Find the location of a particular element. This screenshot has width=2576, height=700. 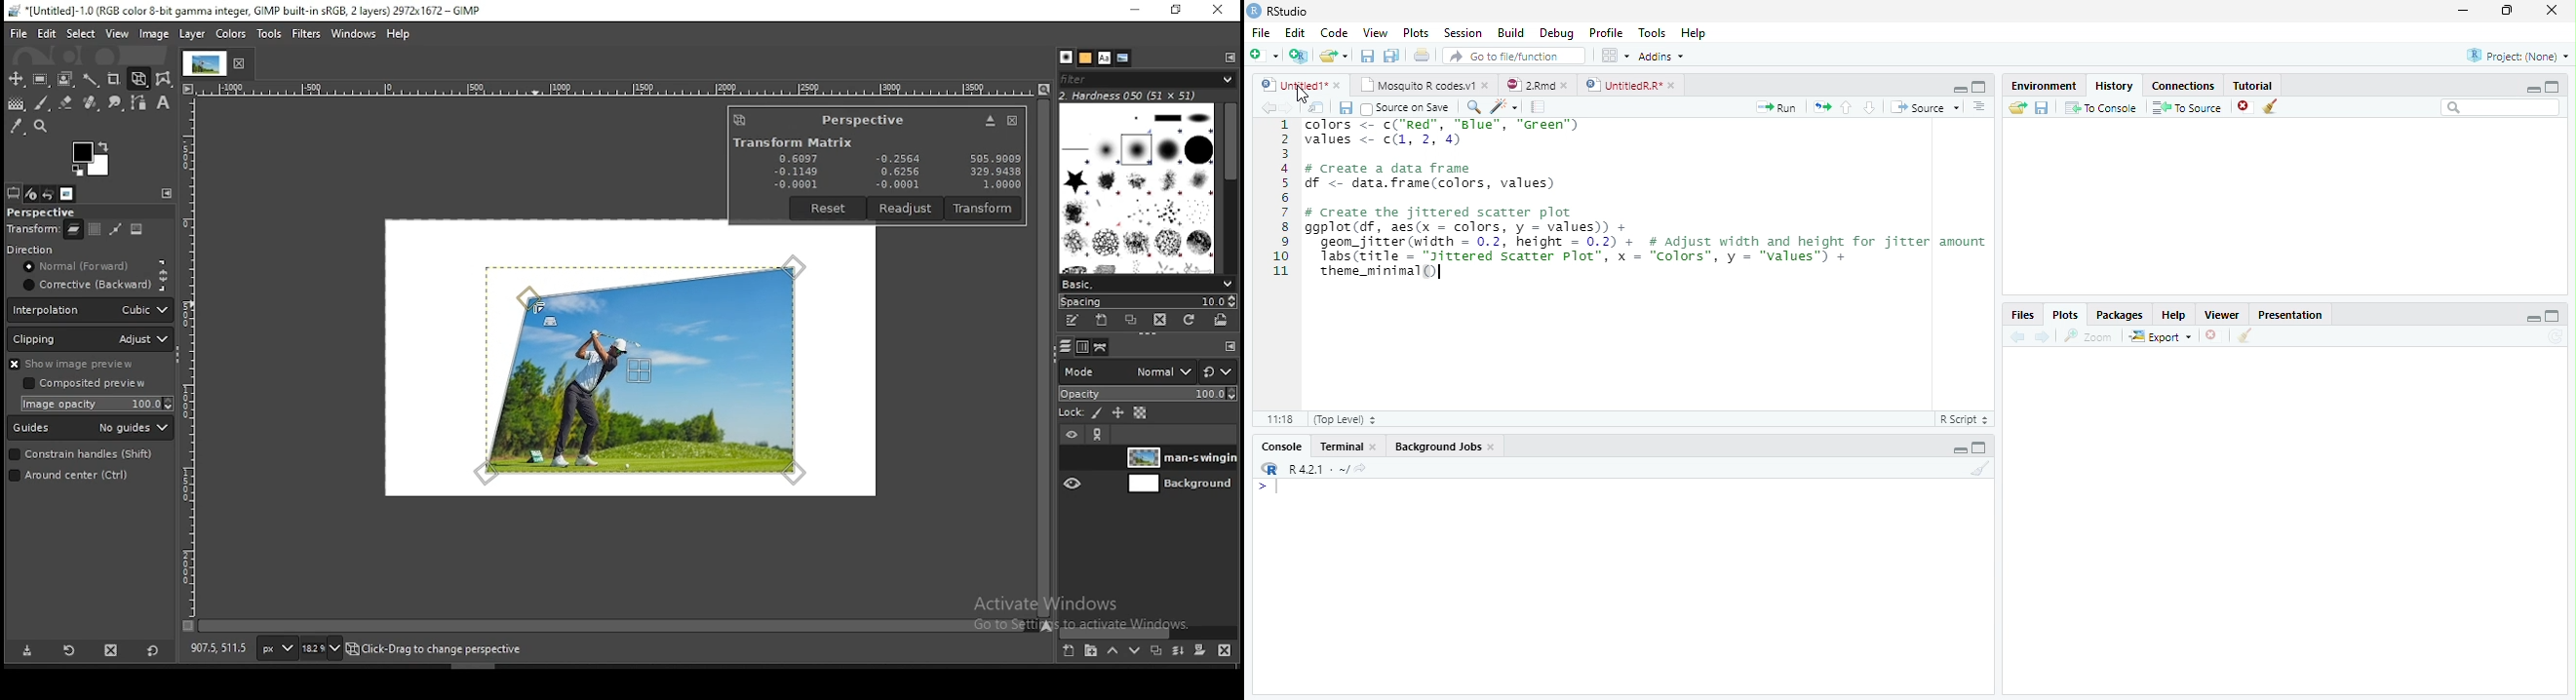

(Top Level) is located at coordinates (1344, 419).